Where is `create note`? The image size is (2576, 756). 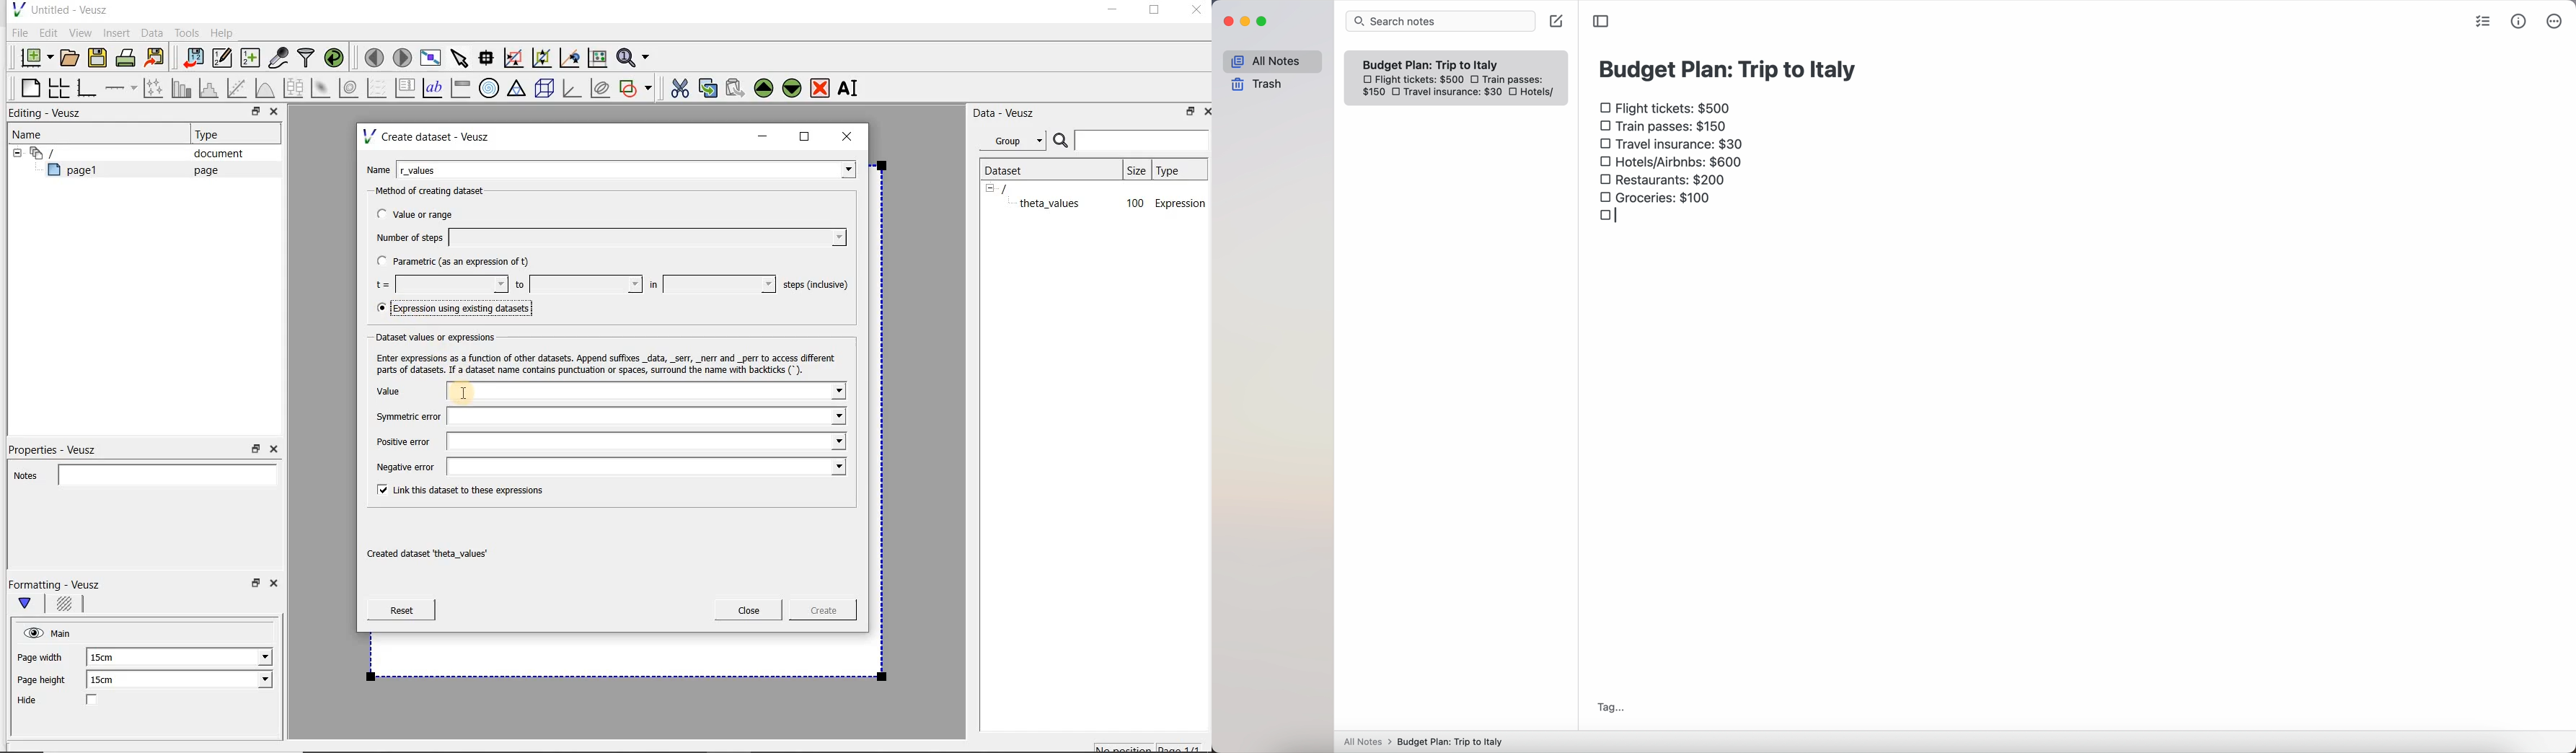 create note is located at coordinates (1556, 22).